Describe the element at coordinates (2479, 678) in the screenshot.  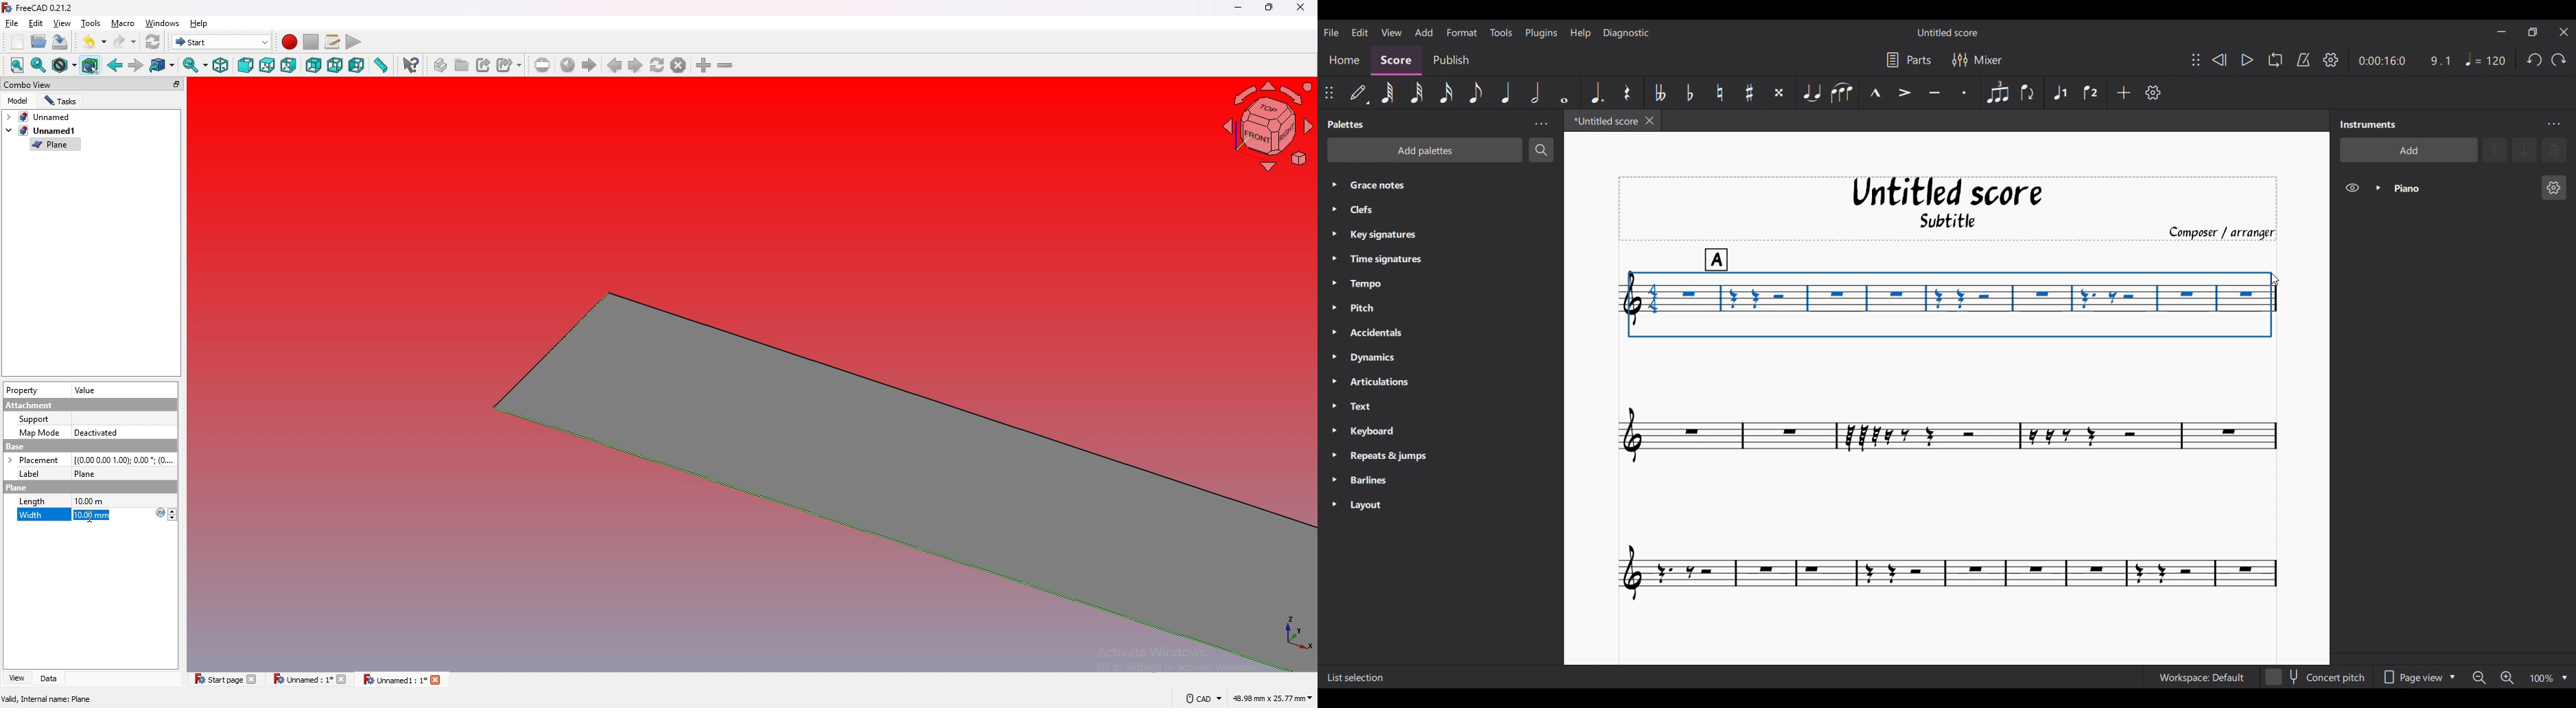
I see `Zoom out` at that location.